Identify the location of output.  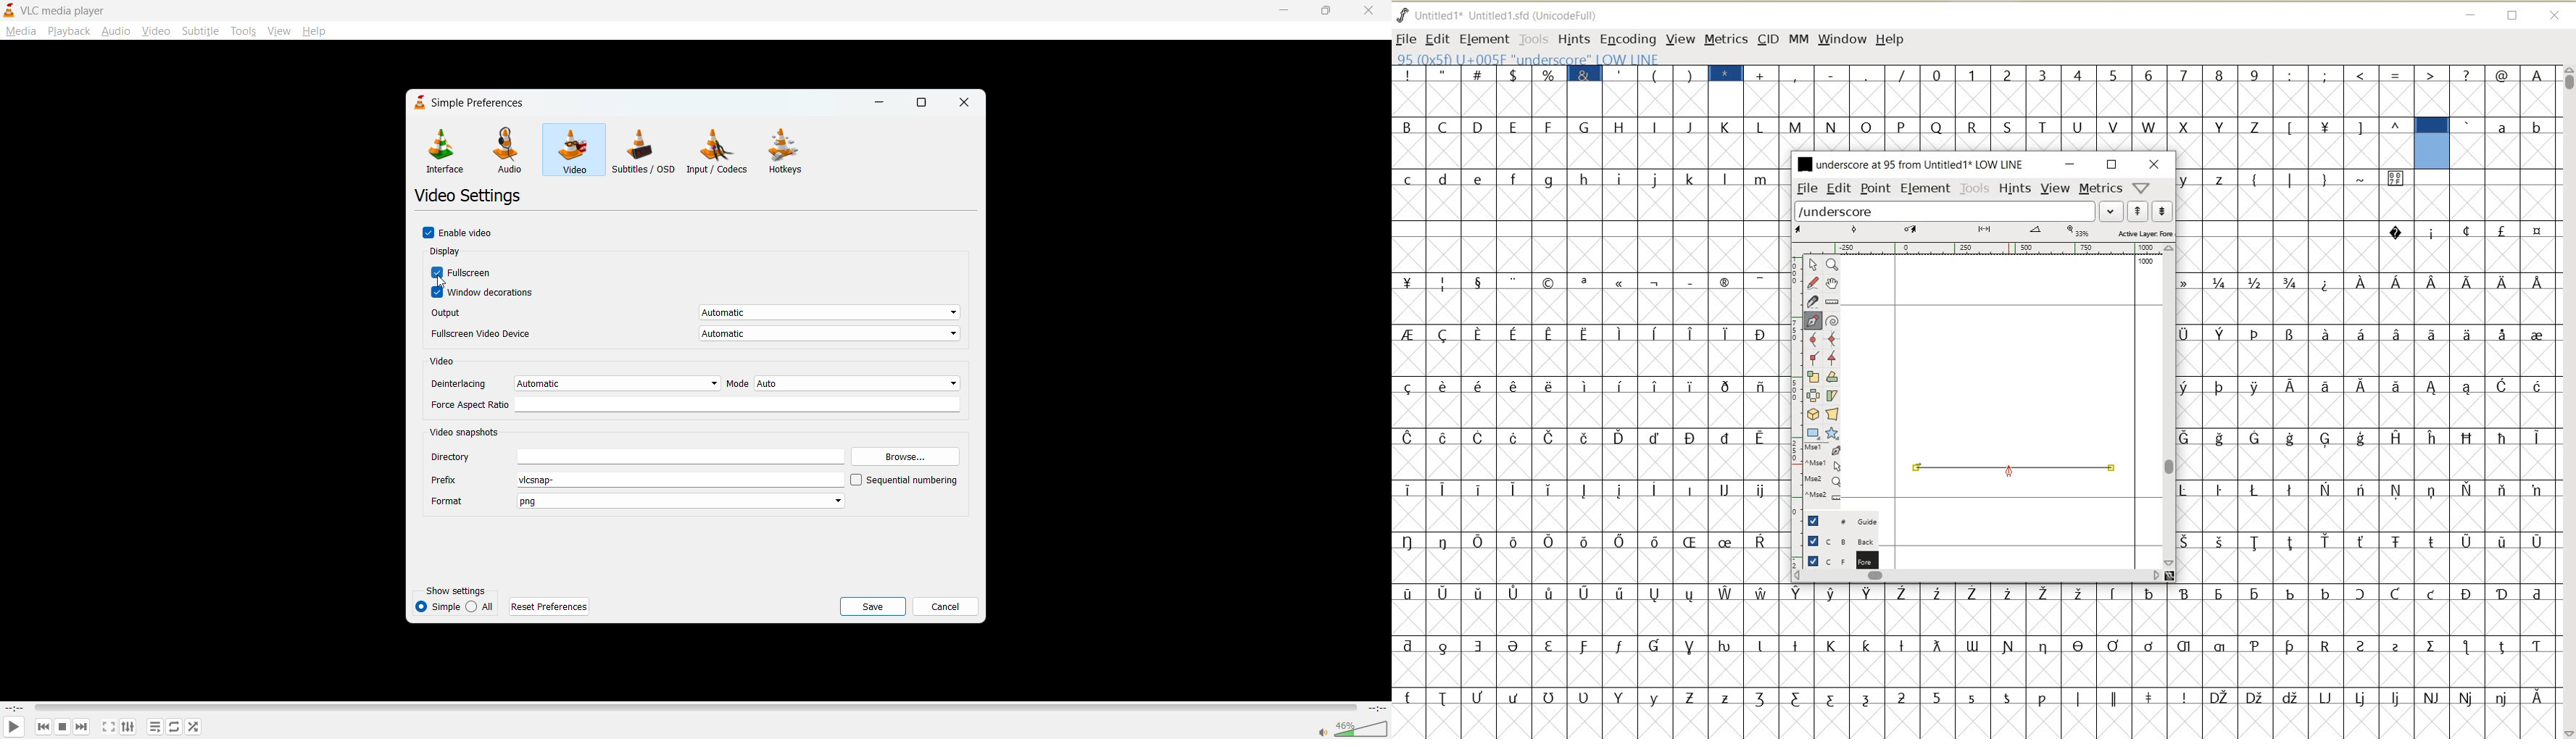
(693, 314).